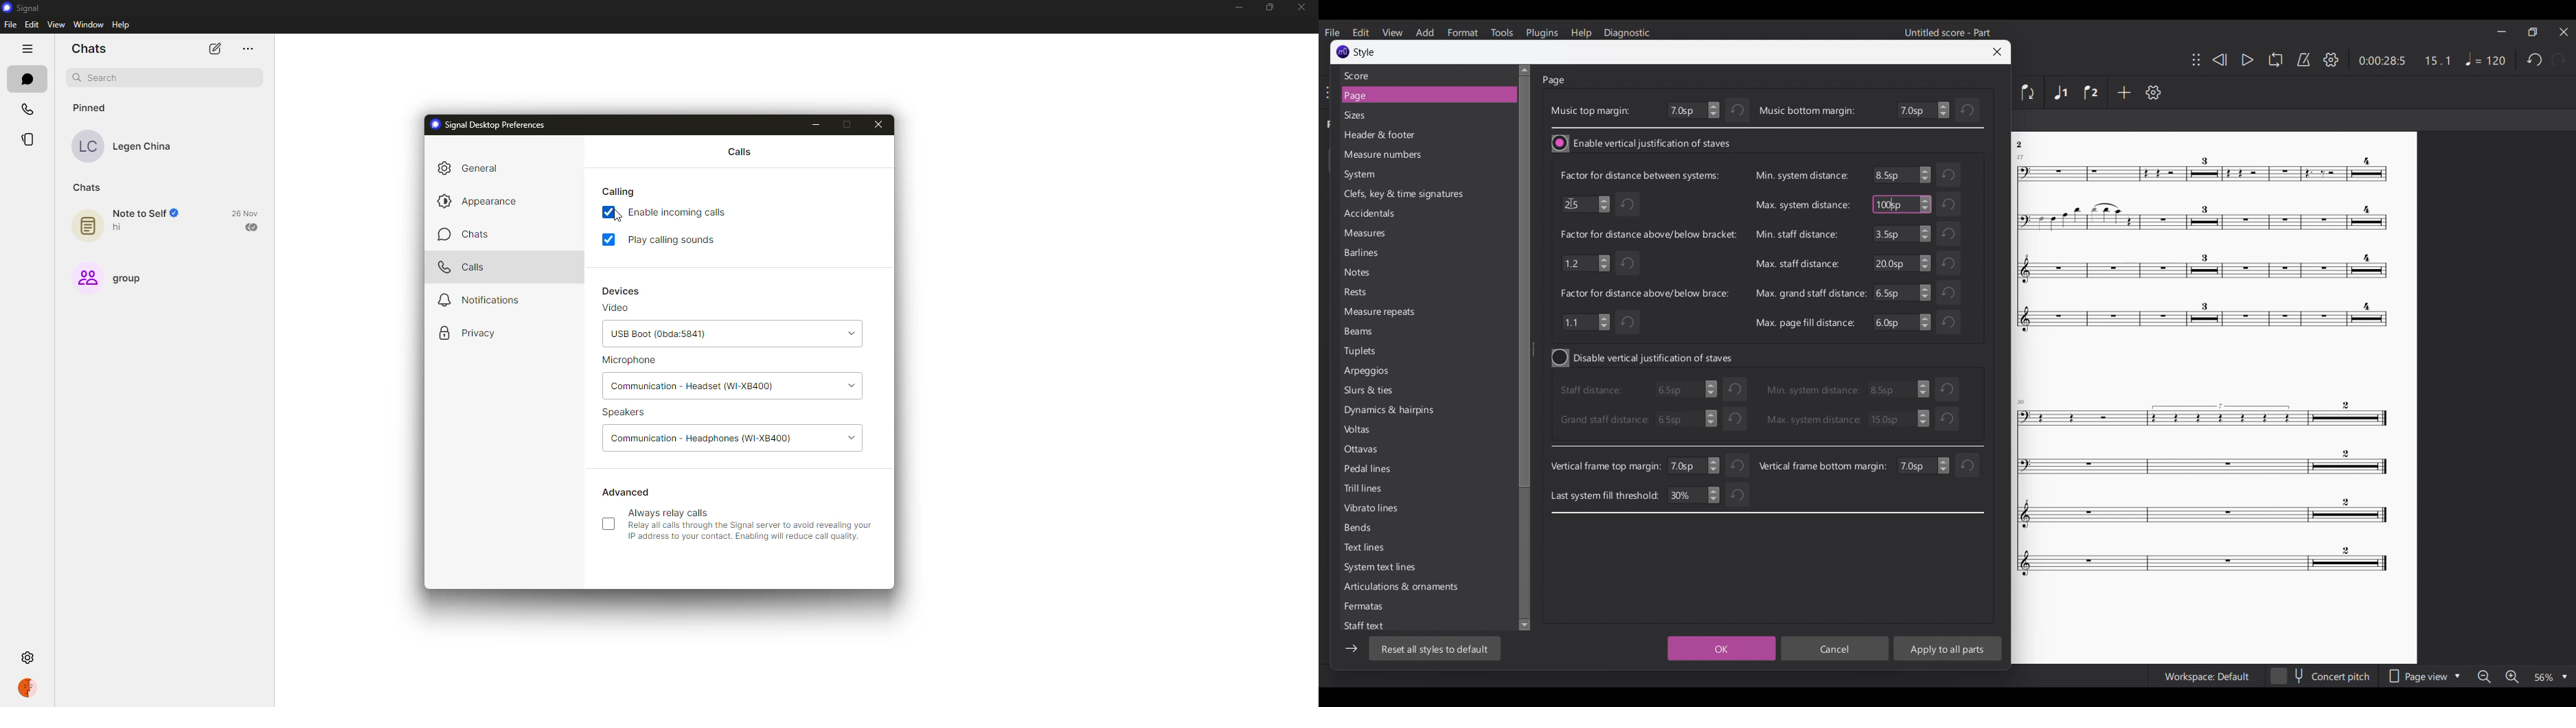 The width and height of the screenshot is (2576, 728). I want to click on undo, so click(1734, 389).